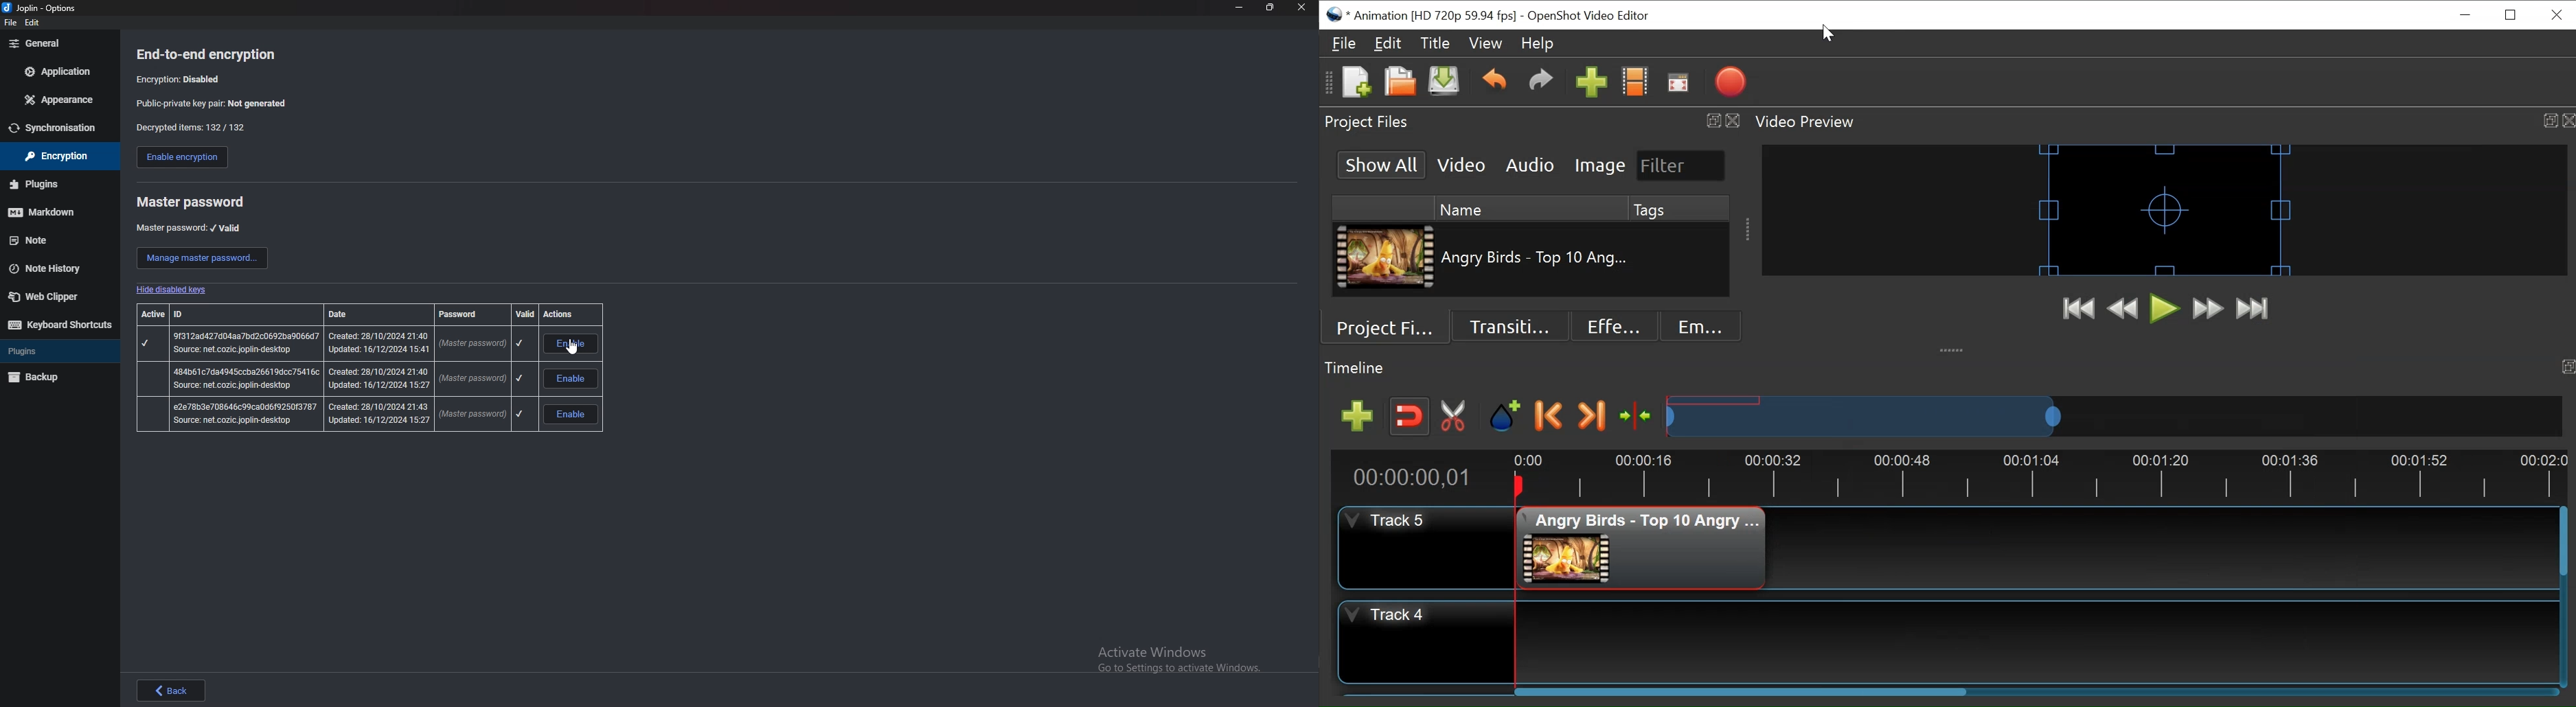 This screenshot has width=2576, height=728. What do you see at coordinates (359, 314) in the screenshot?
I see `date` at bounding box center [359, 314].